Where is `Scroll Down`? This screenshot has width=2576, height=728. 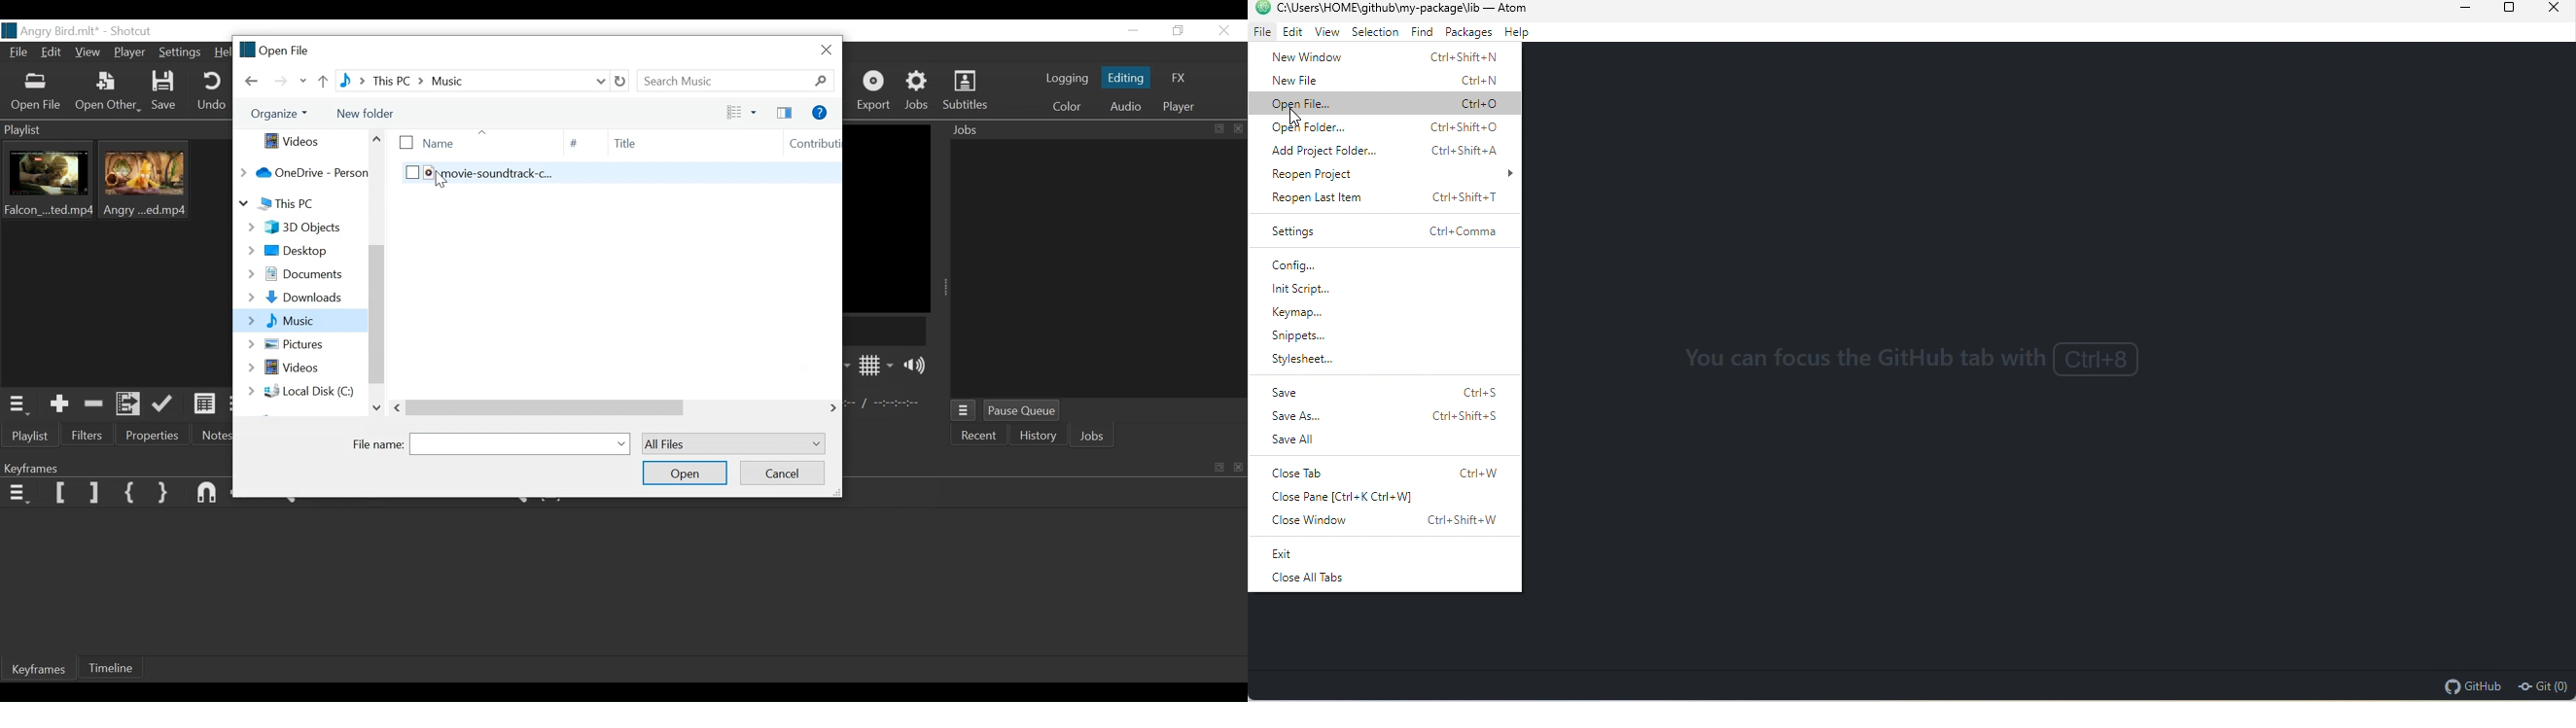 Scroll Down is located at coordinates (376, 406).